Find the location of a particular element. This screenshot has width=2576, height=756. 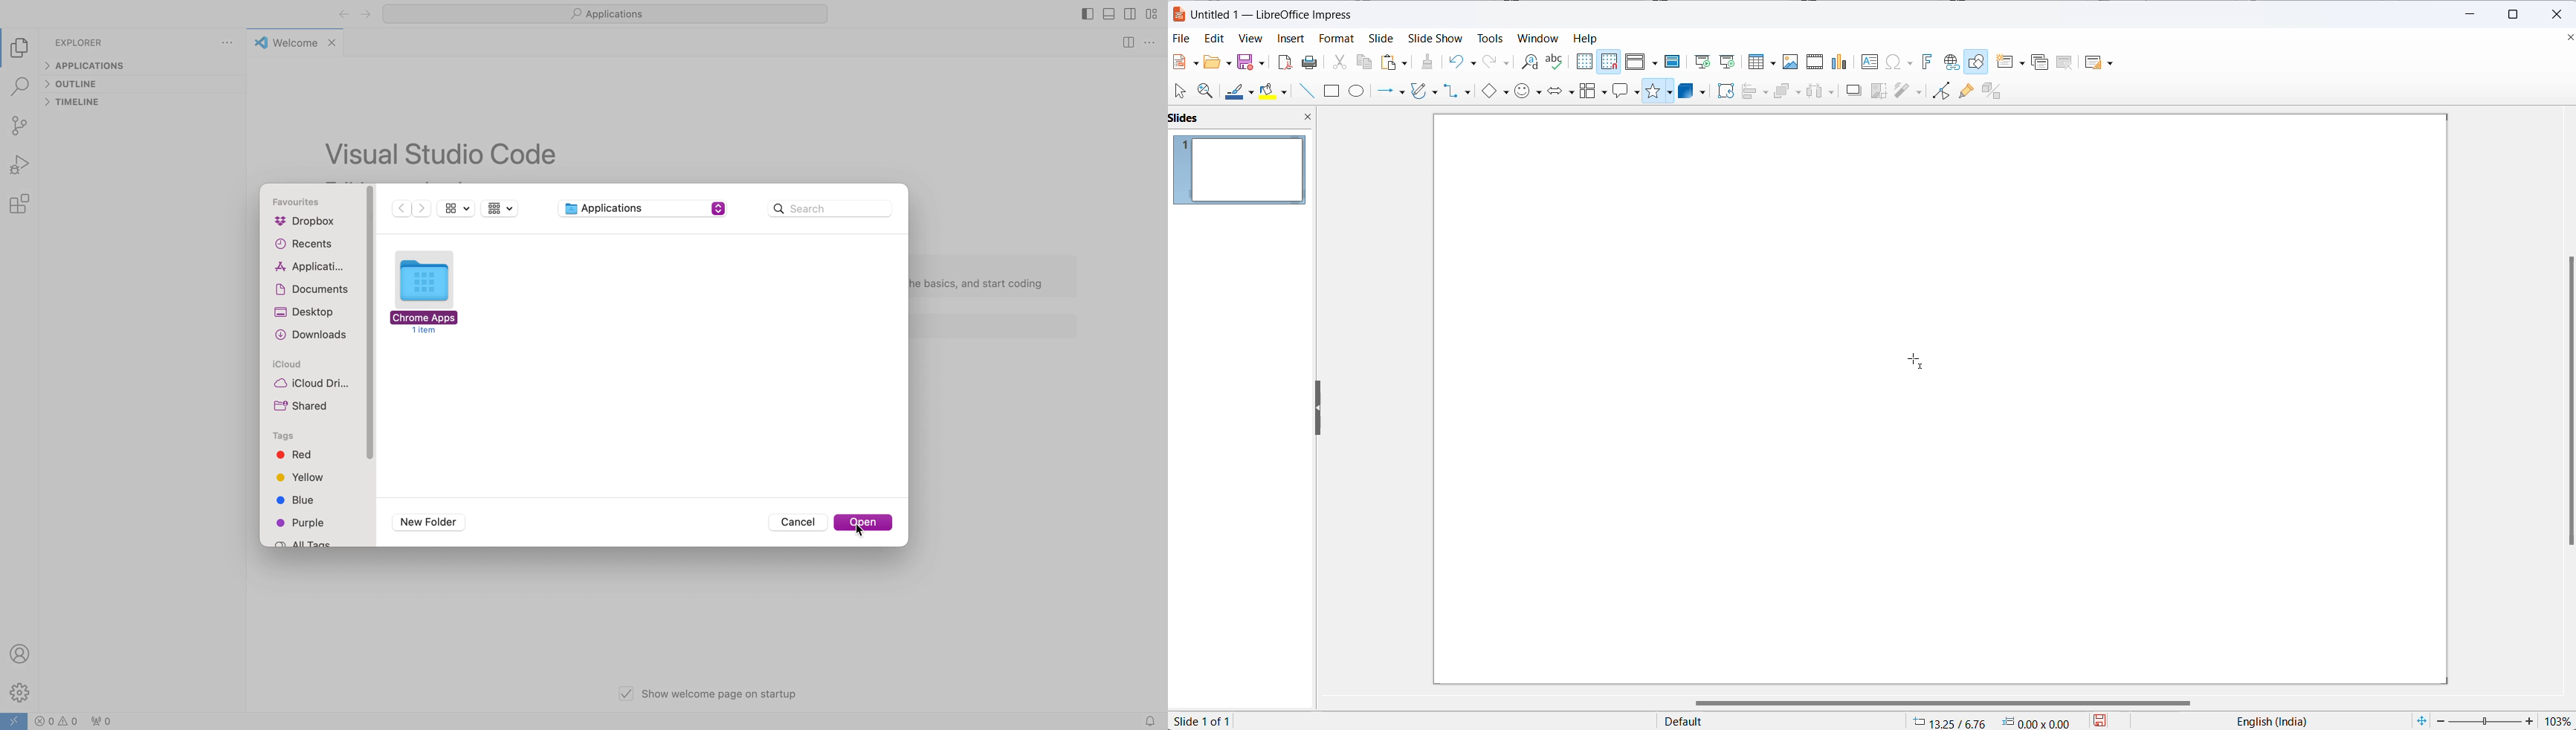

cursor is located at coordinates (1921, 364).